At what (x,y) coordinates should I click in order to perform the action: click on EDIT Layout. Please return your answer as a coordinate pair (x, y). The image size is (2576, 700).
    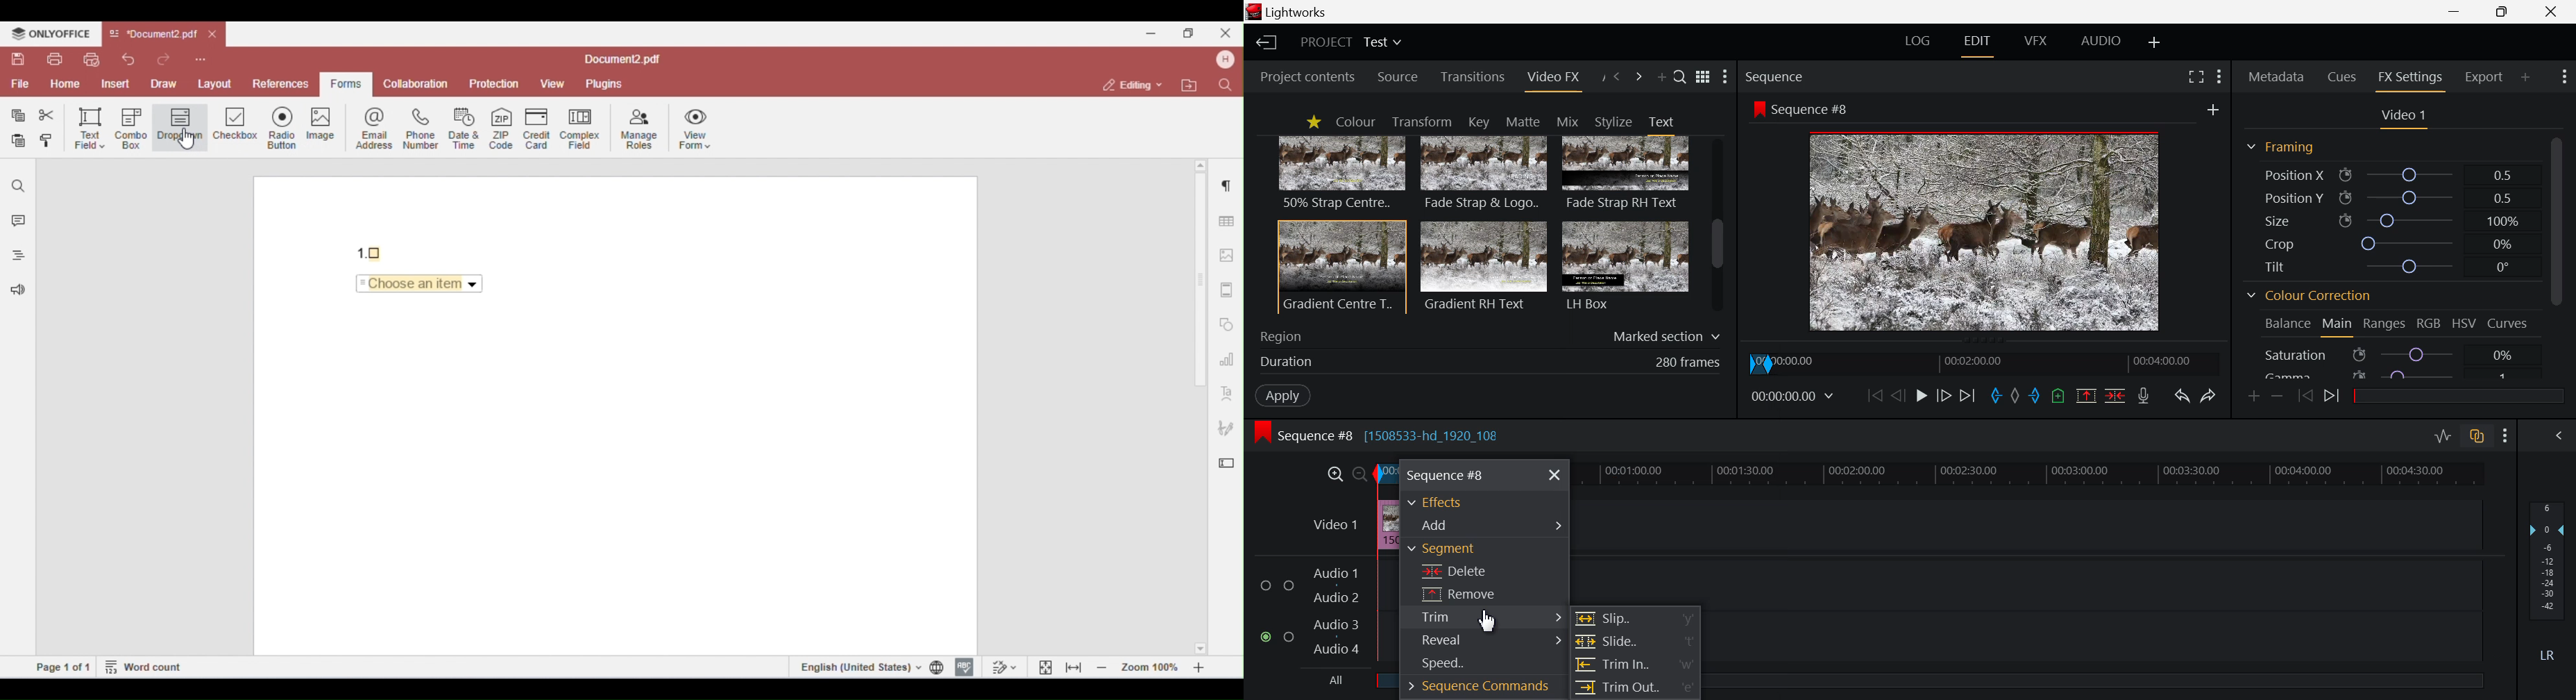
    Looking at the image, I should click on (1980, 42).